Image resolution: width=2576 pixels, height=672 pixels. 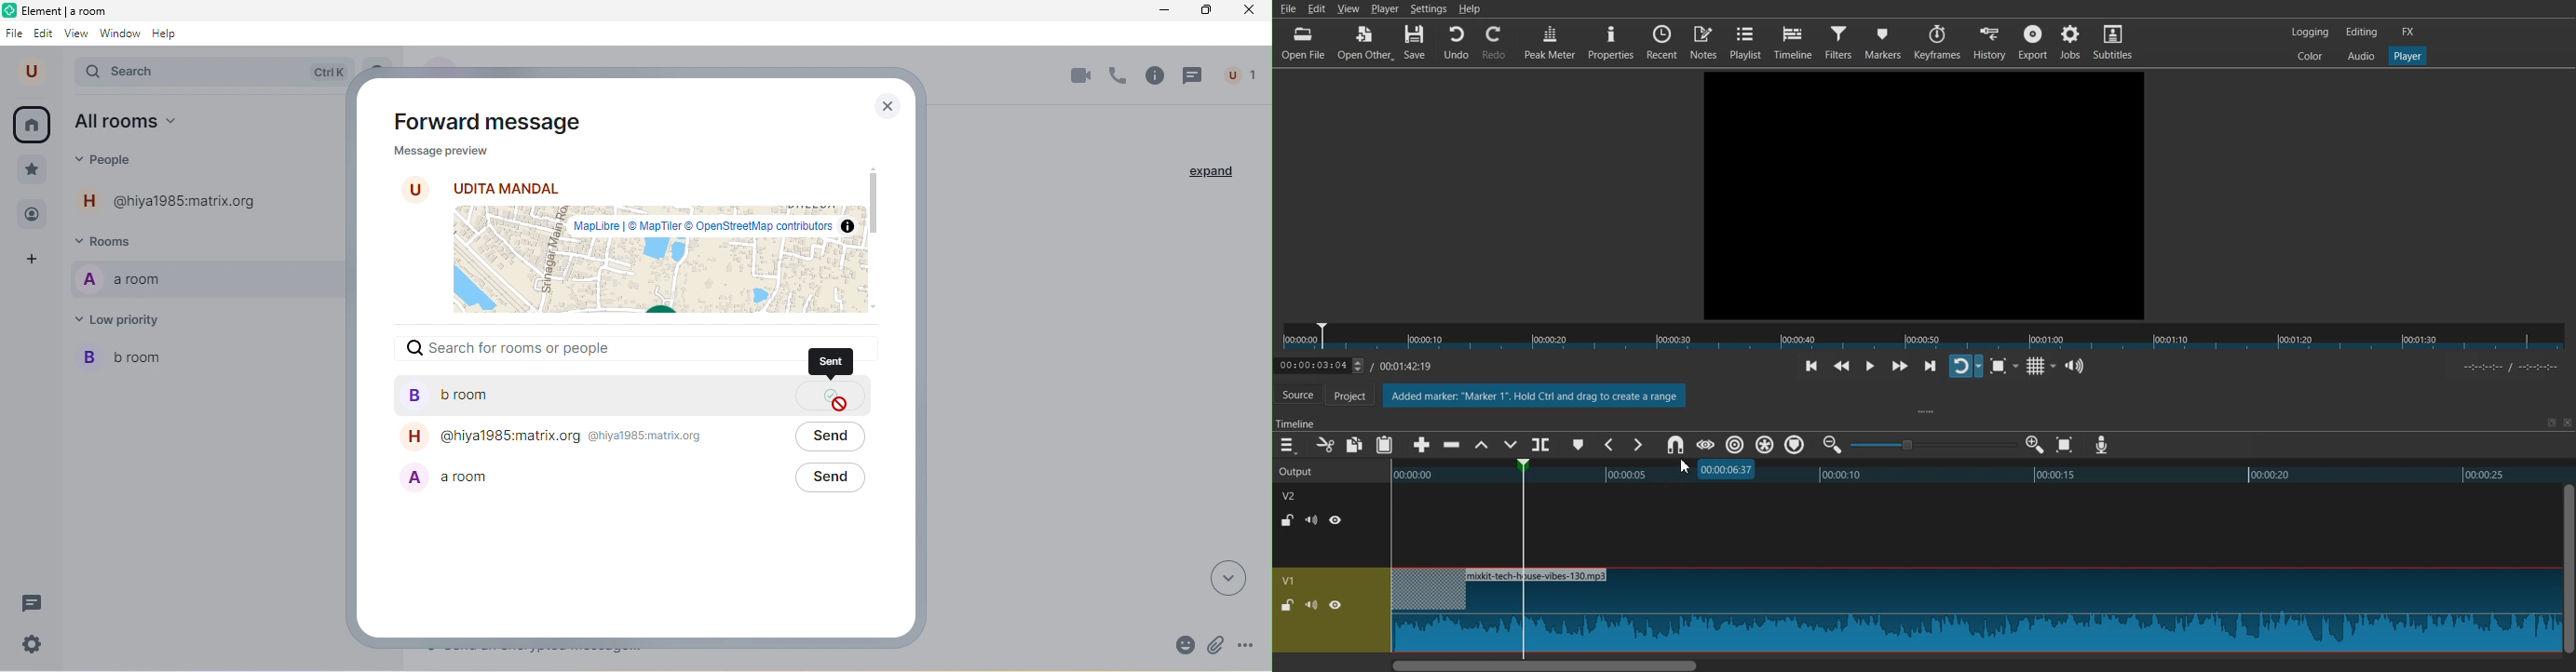 I want to click on Mute, so click(x=1312, y=520).